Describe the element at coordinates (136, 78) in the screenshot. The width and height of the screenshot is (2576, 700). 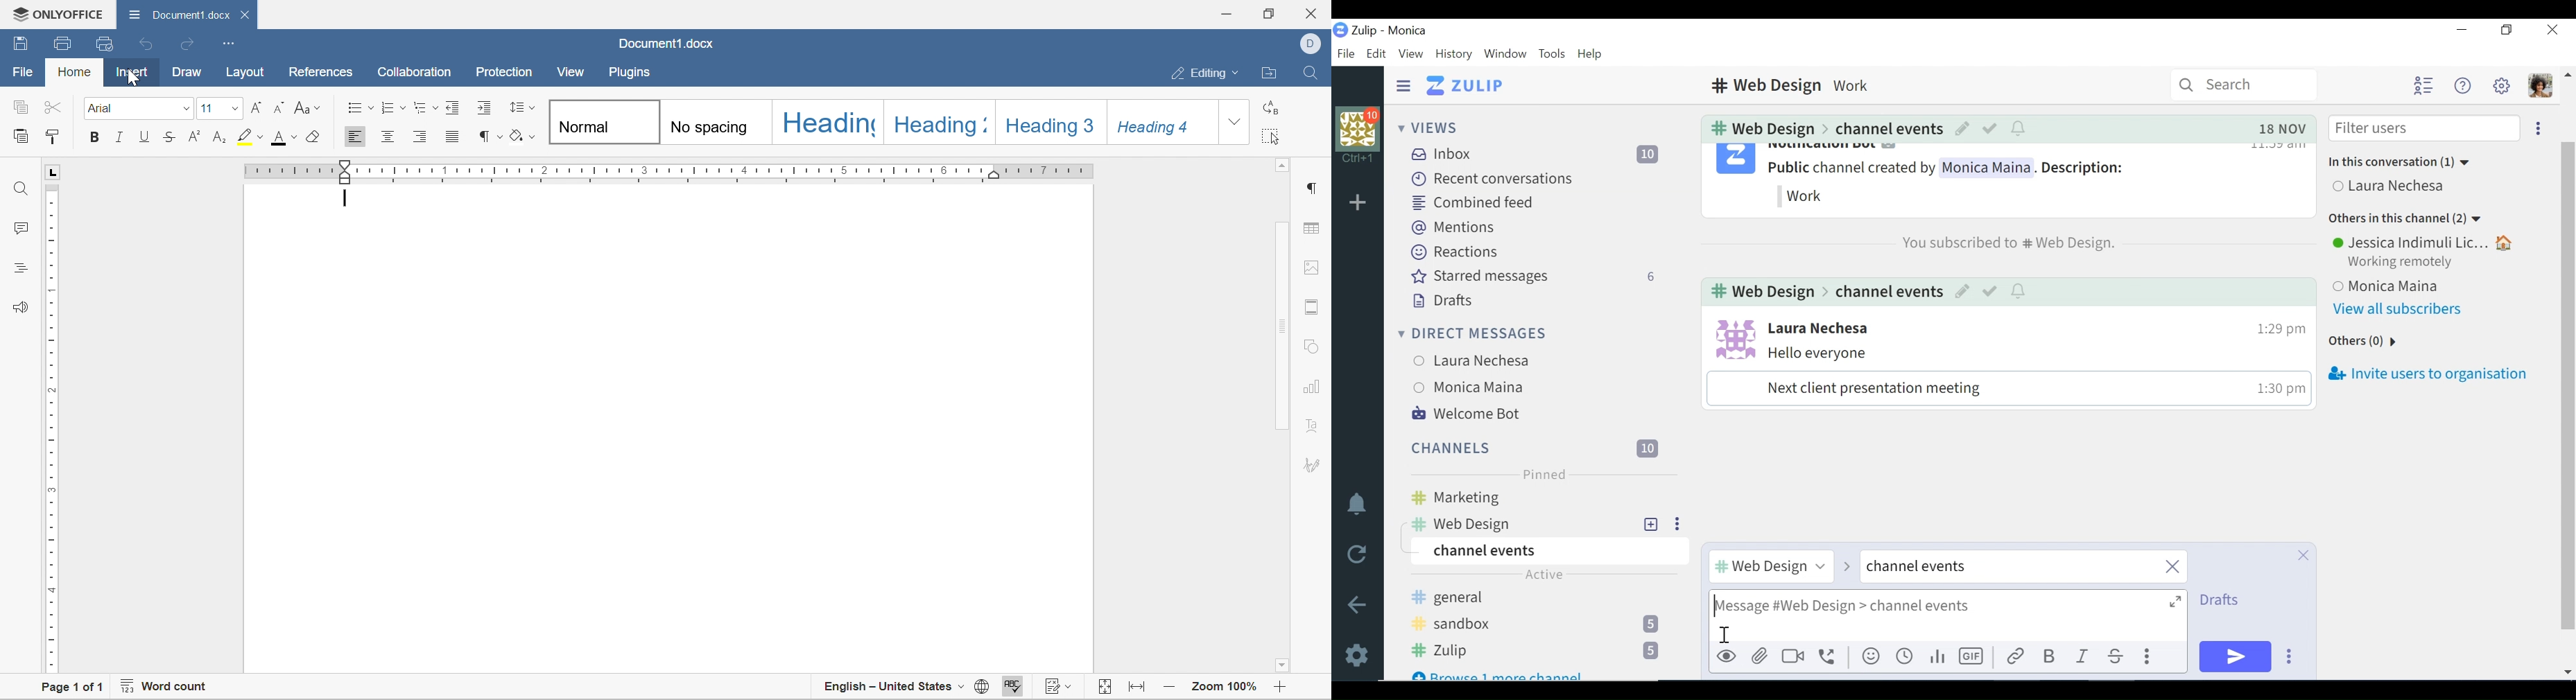
I see `cursor` at that location.